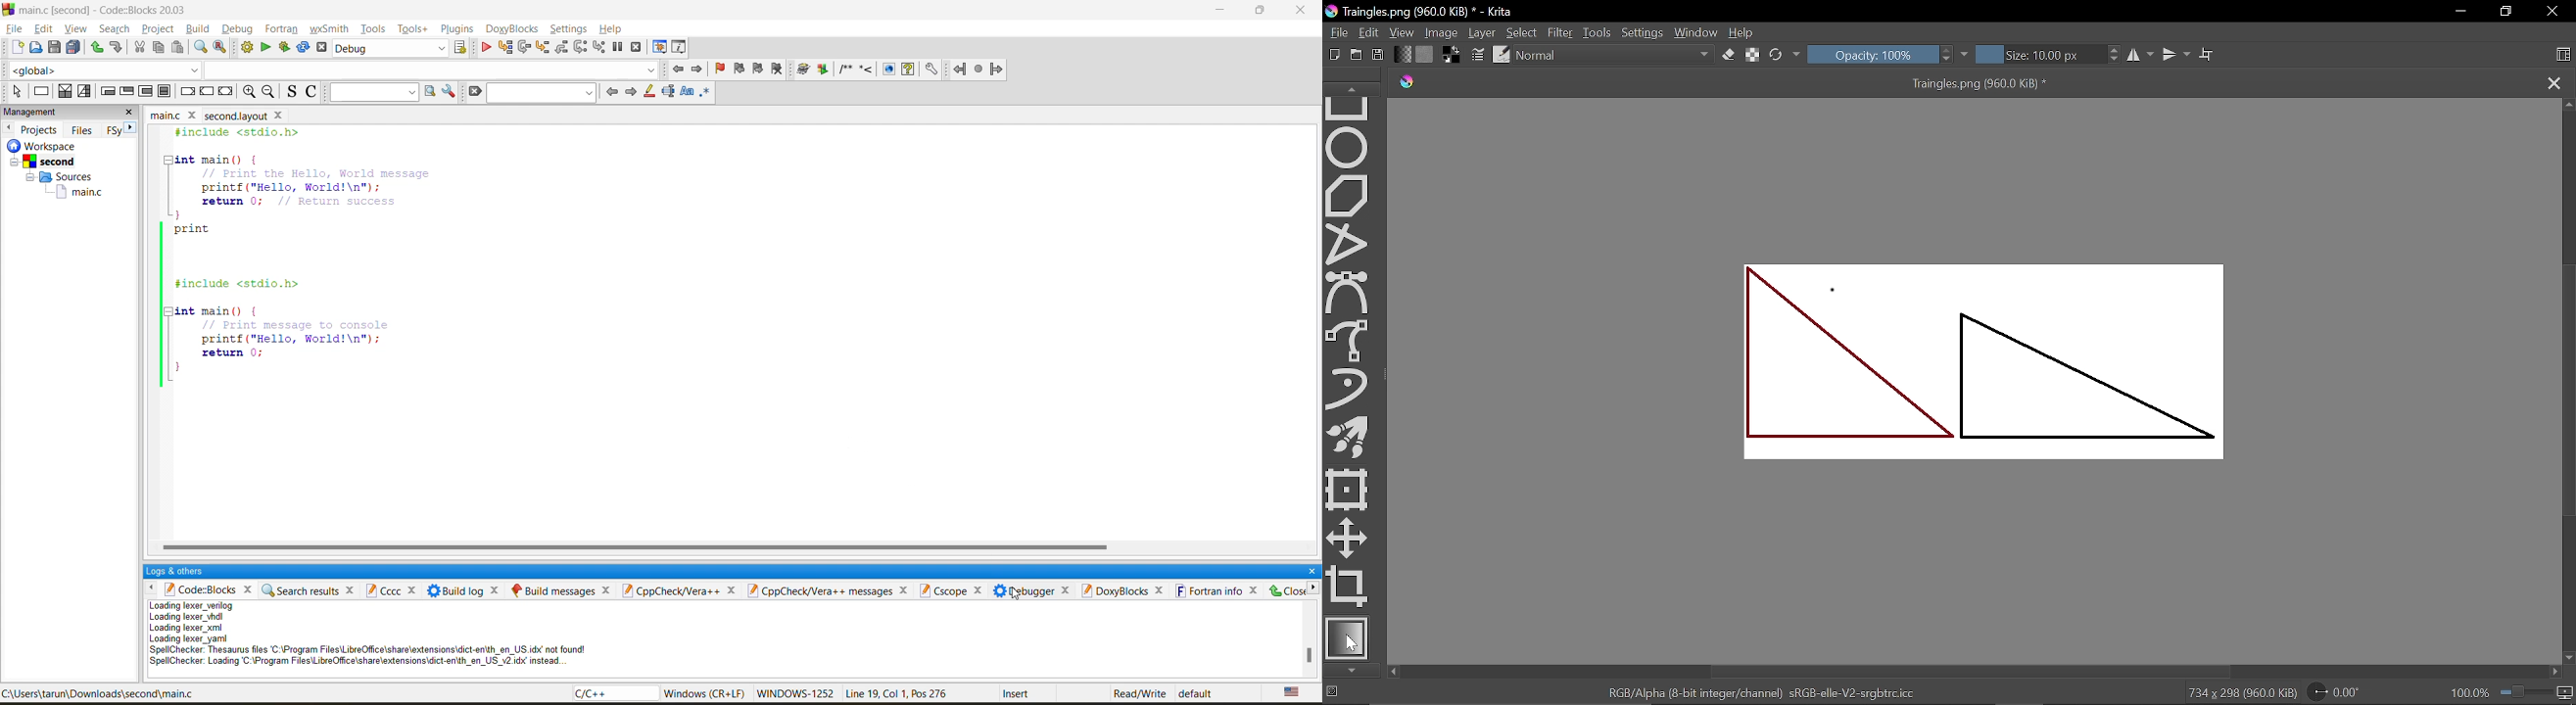  I want to click on file name, so click(218, 116).